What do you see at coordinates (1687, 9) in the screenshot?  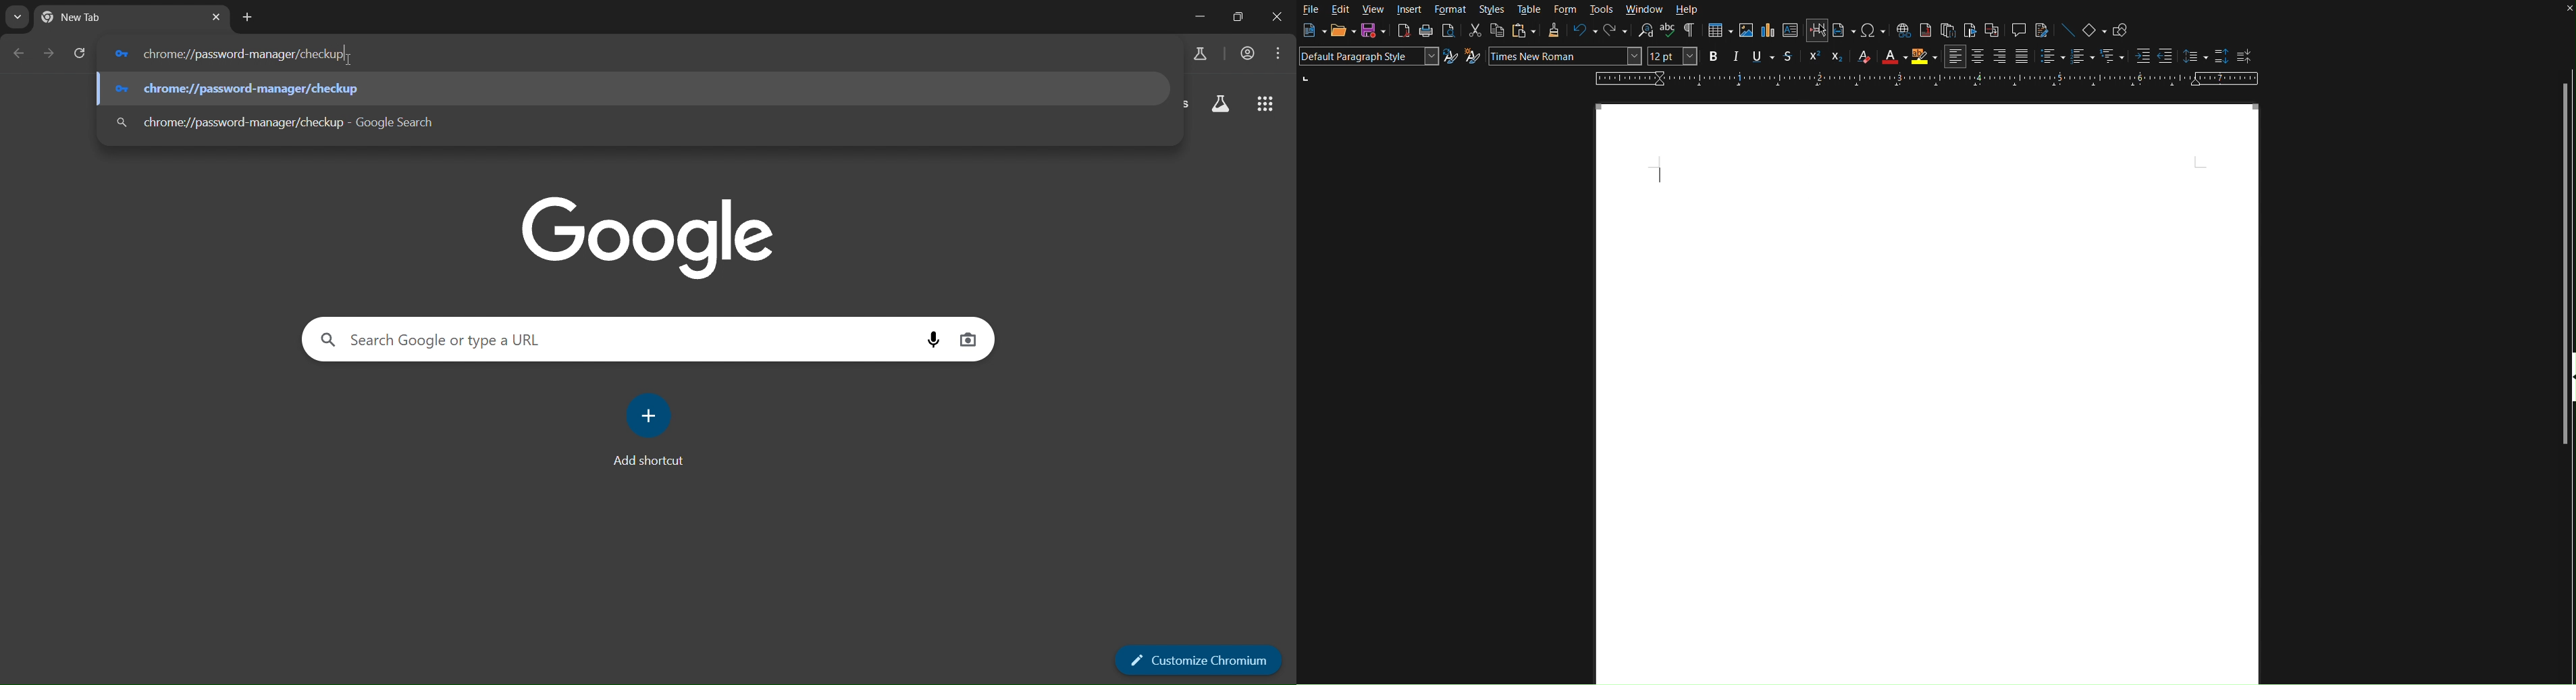 I see `Help` at bounding box center [1687, 9].